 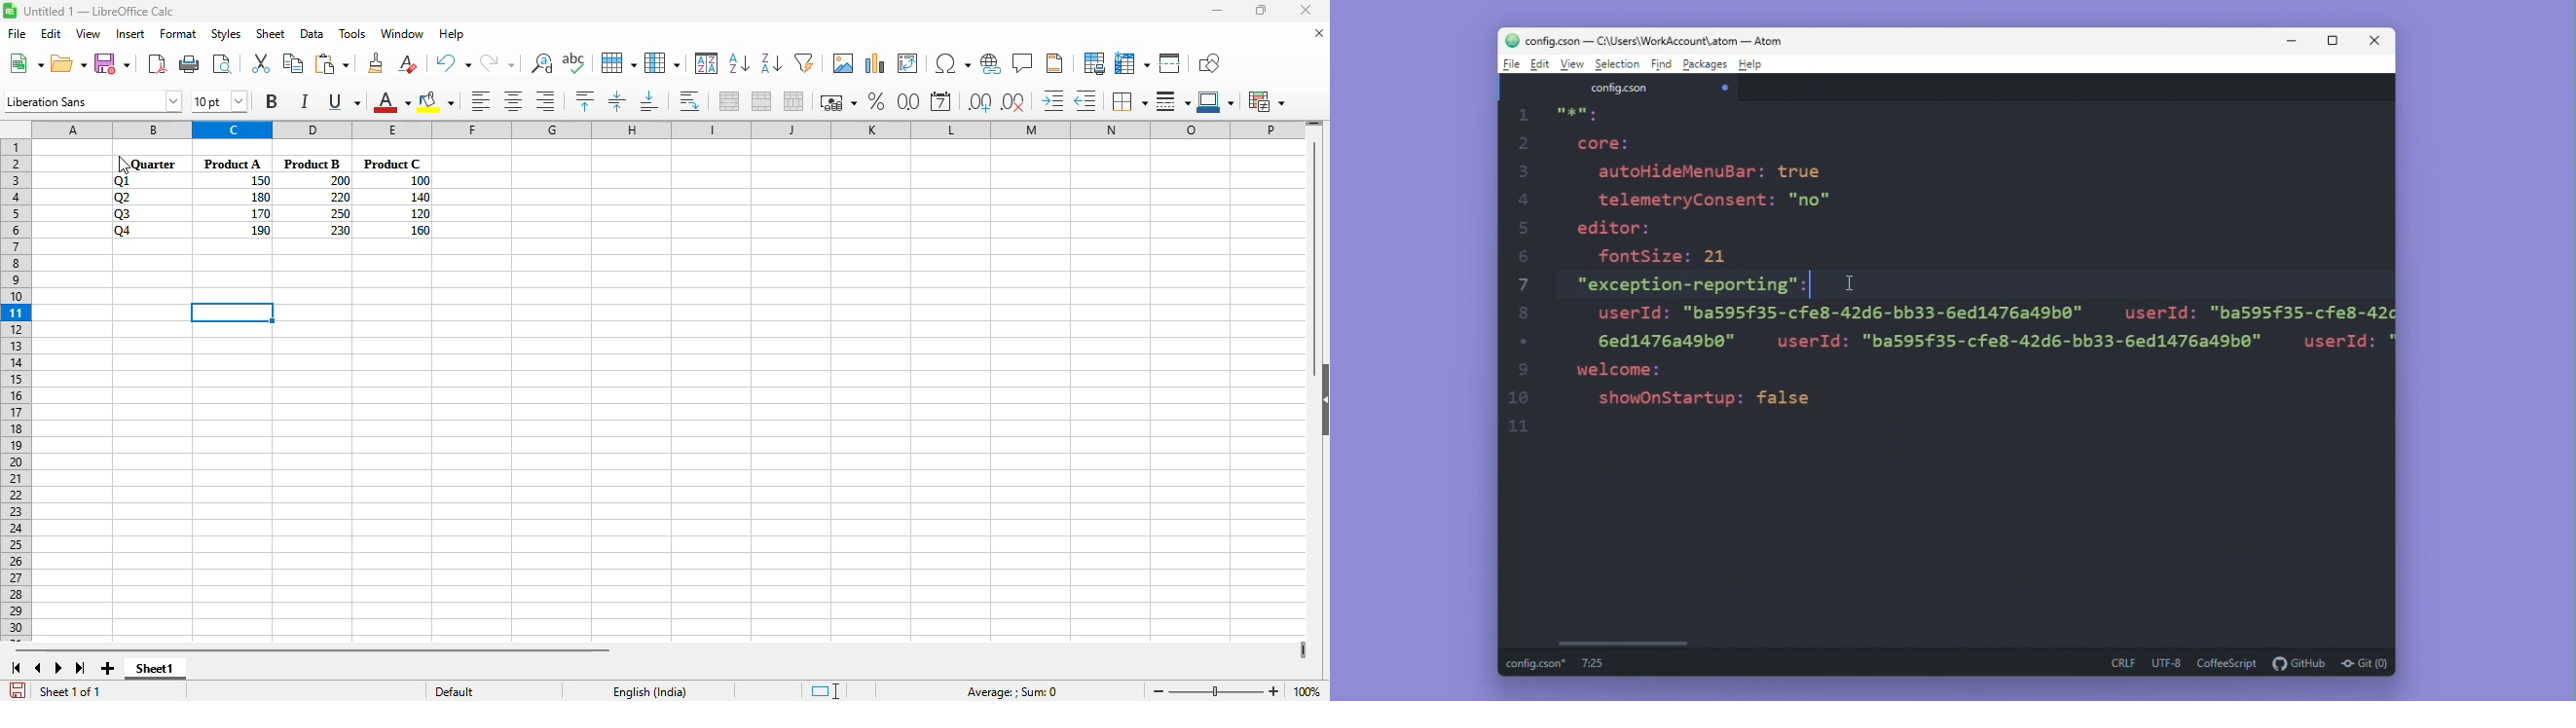 What do you see at coordinates (260, 197) in the screenshot?
I see `180` at bounding box center [260, 197].